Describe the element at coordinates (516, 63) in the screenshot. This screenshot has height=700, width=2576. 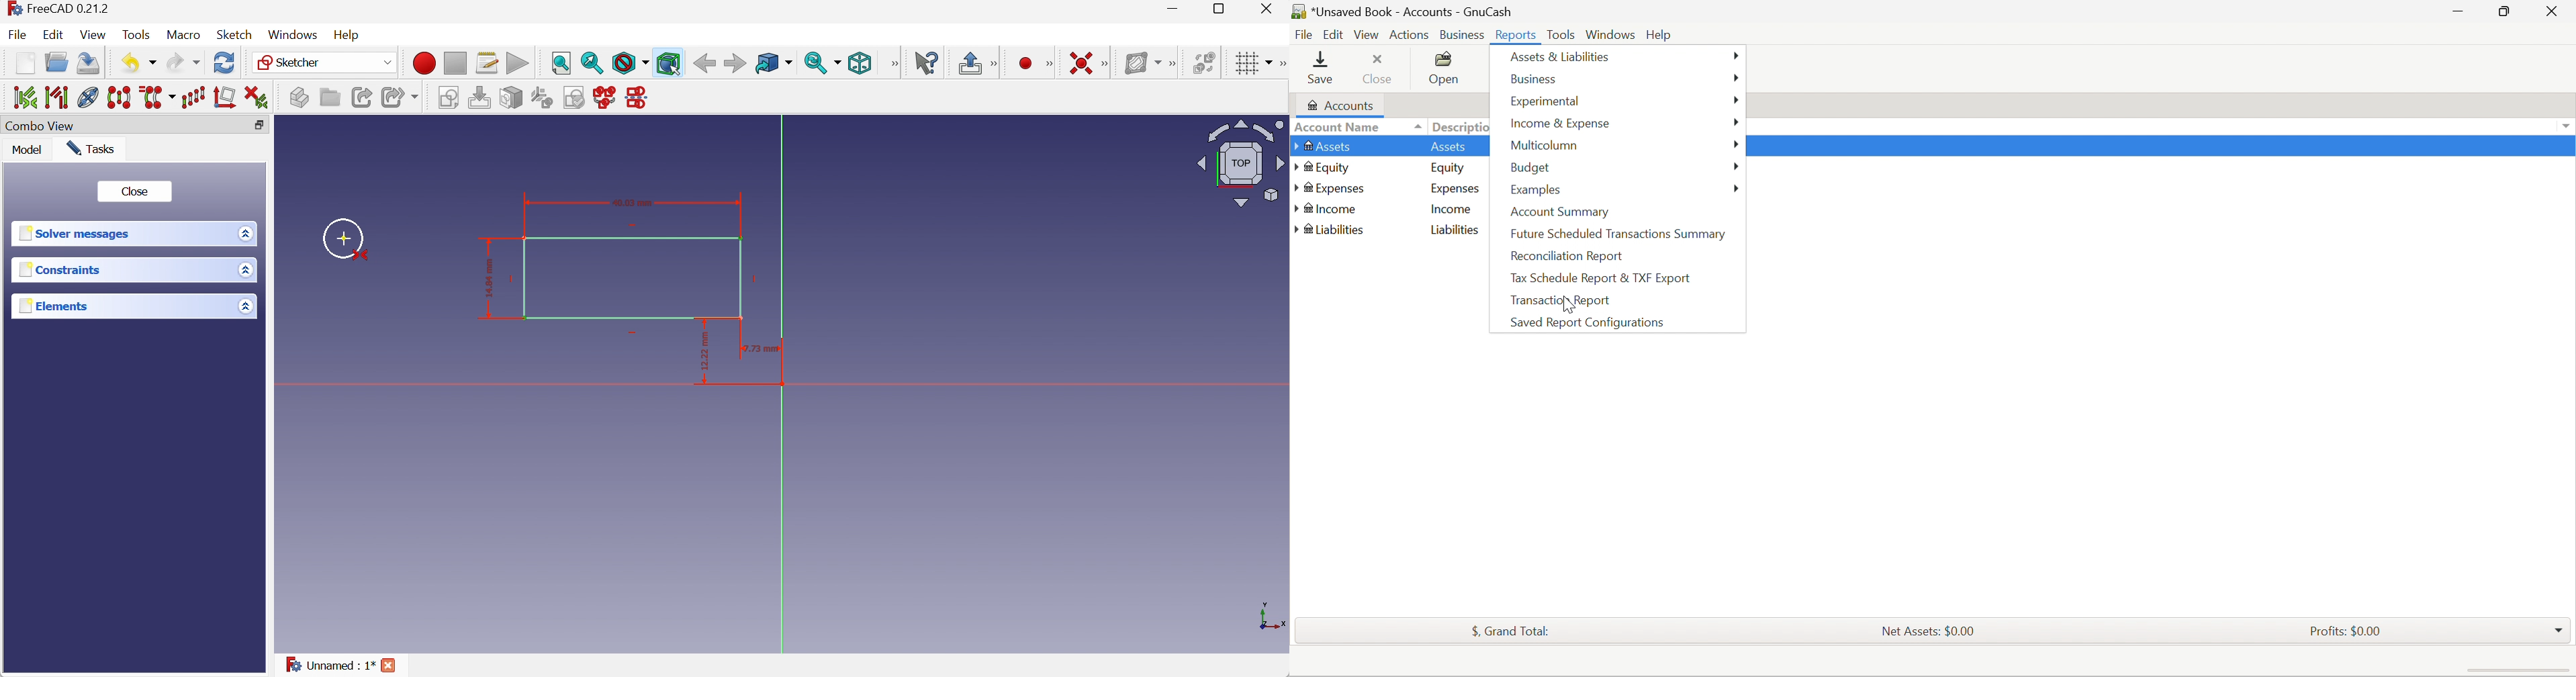
I see `Execute macro` at that location.